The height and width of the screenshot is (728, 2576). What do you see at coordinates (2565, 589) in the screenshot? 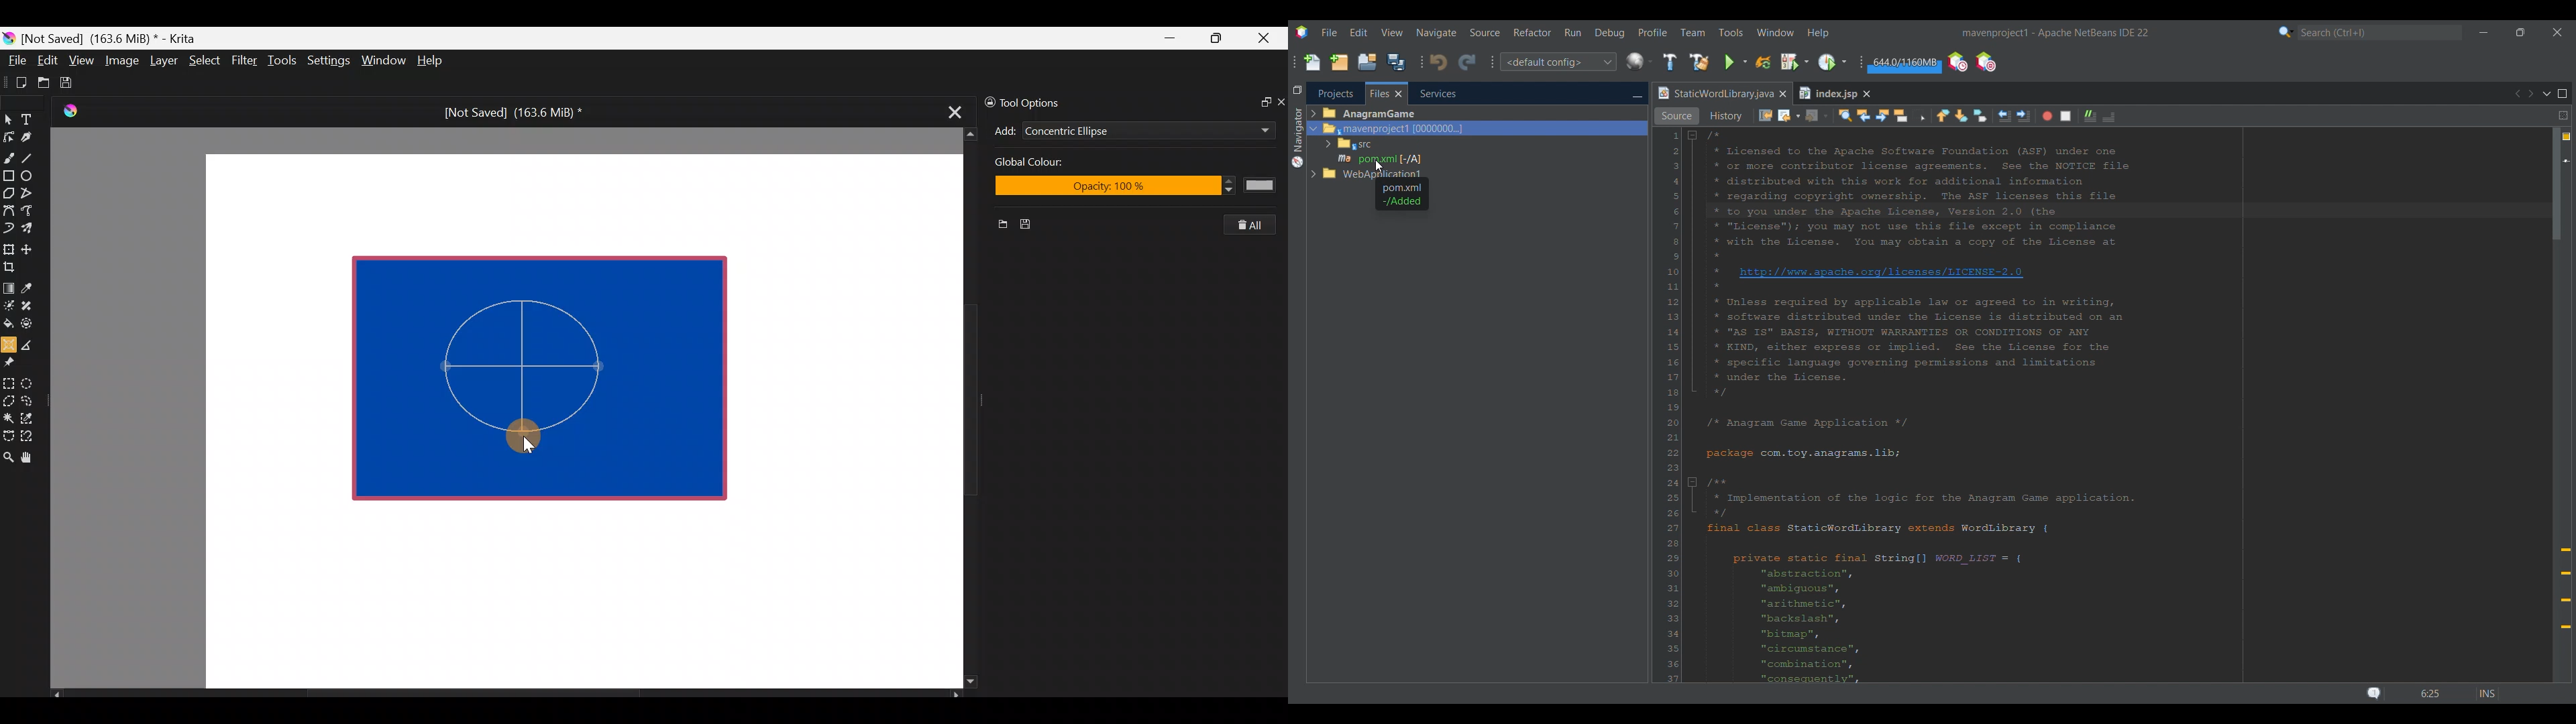
I see `Markers` at bounding box center [2565, 589].